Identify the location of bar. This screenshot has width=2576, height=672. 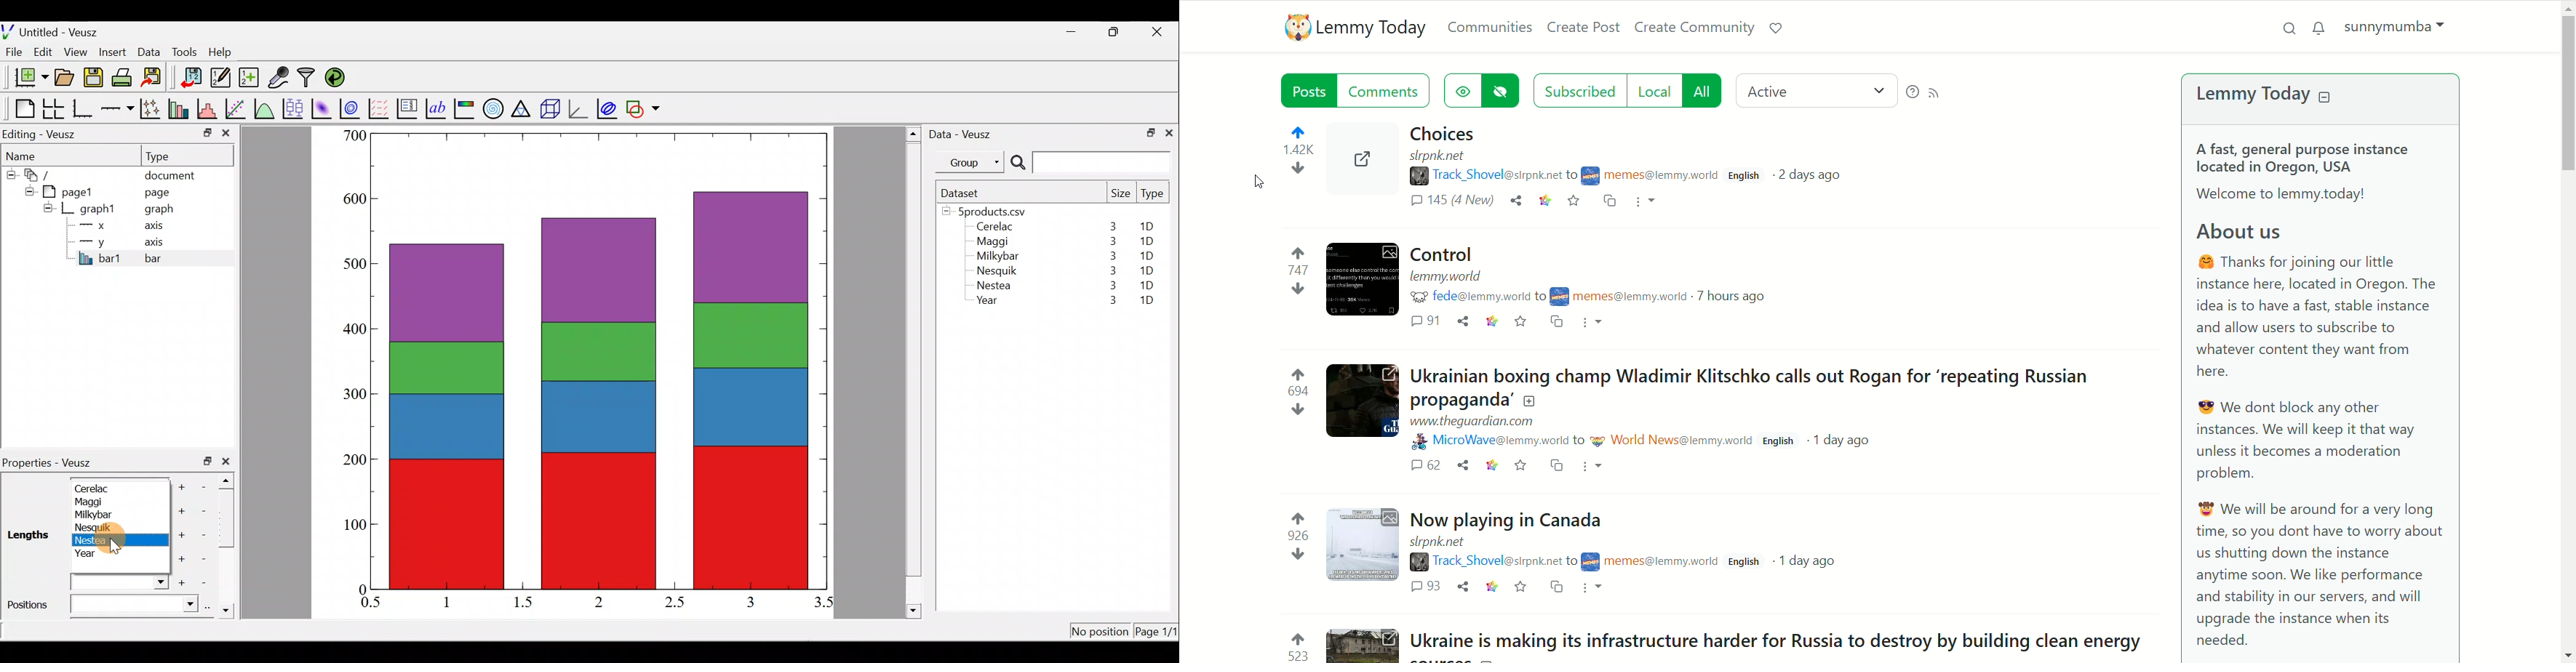
(173, 258).